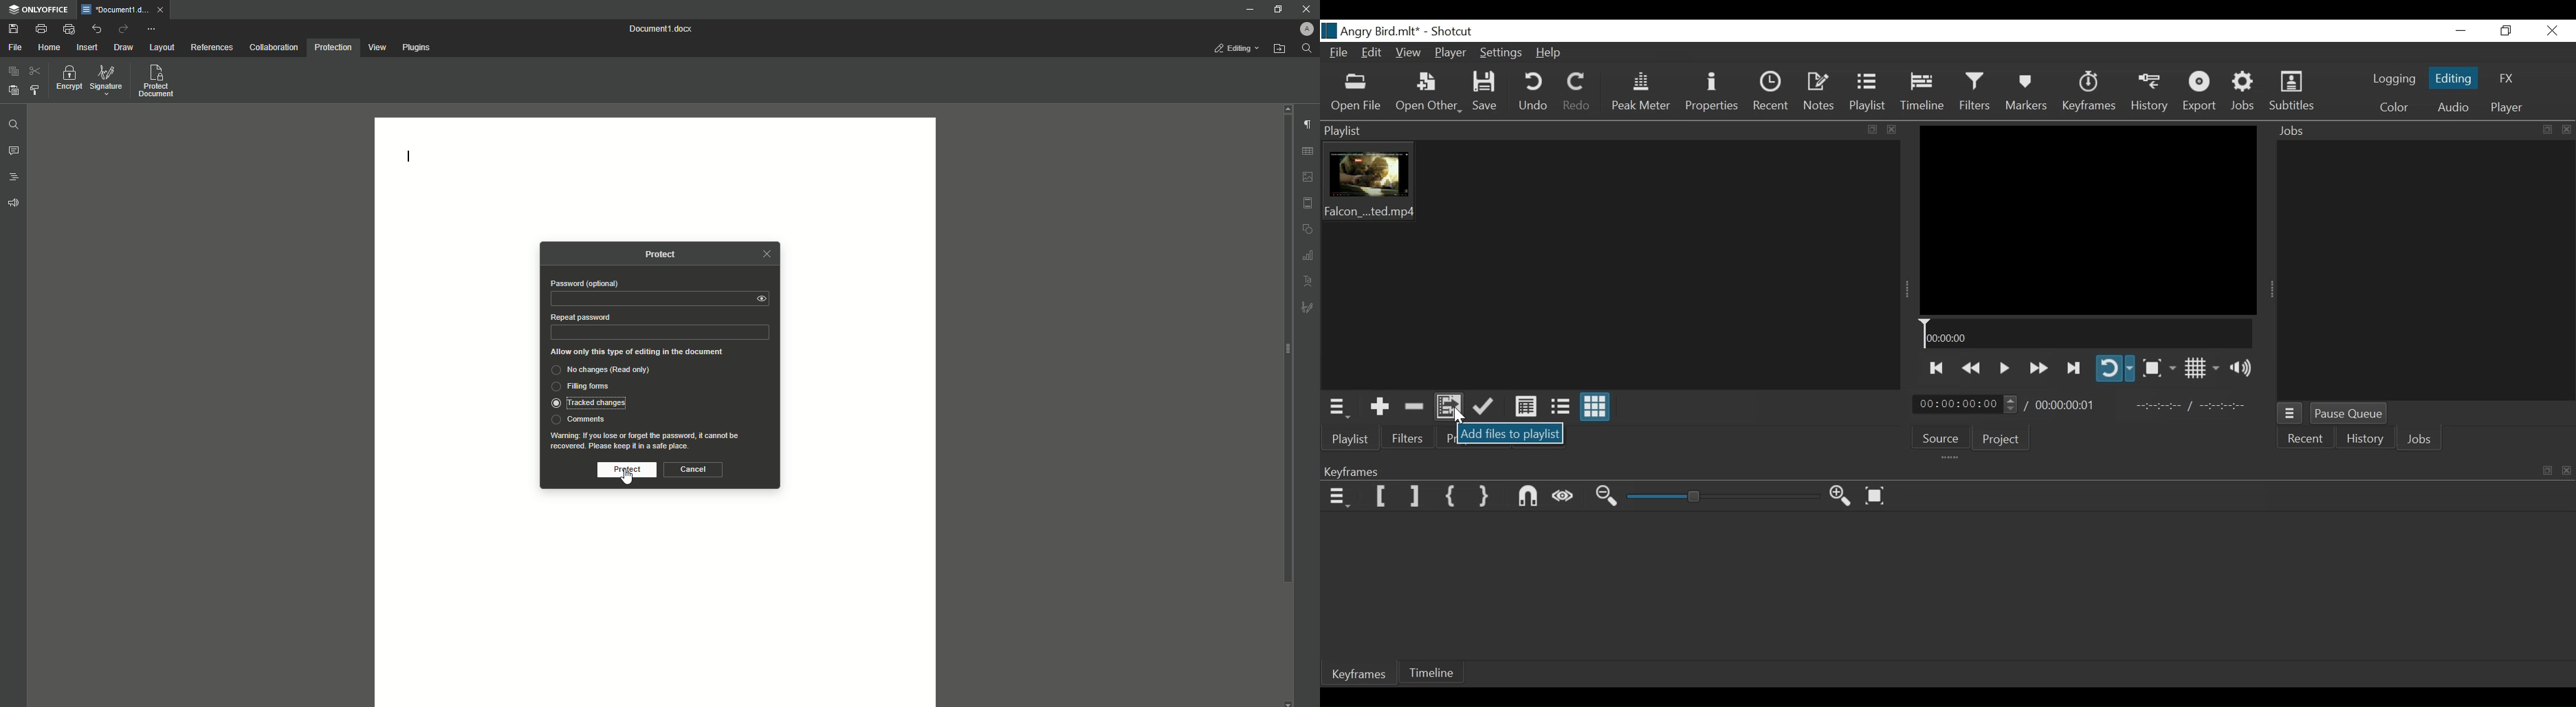 This screenshot has width=2576, height=728. Describe the element at coordinates (661, 333) in the screenshot. I see `Repeat Password` at that location.